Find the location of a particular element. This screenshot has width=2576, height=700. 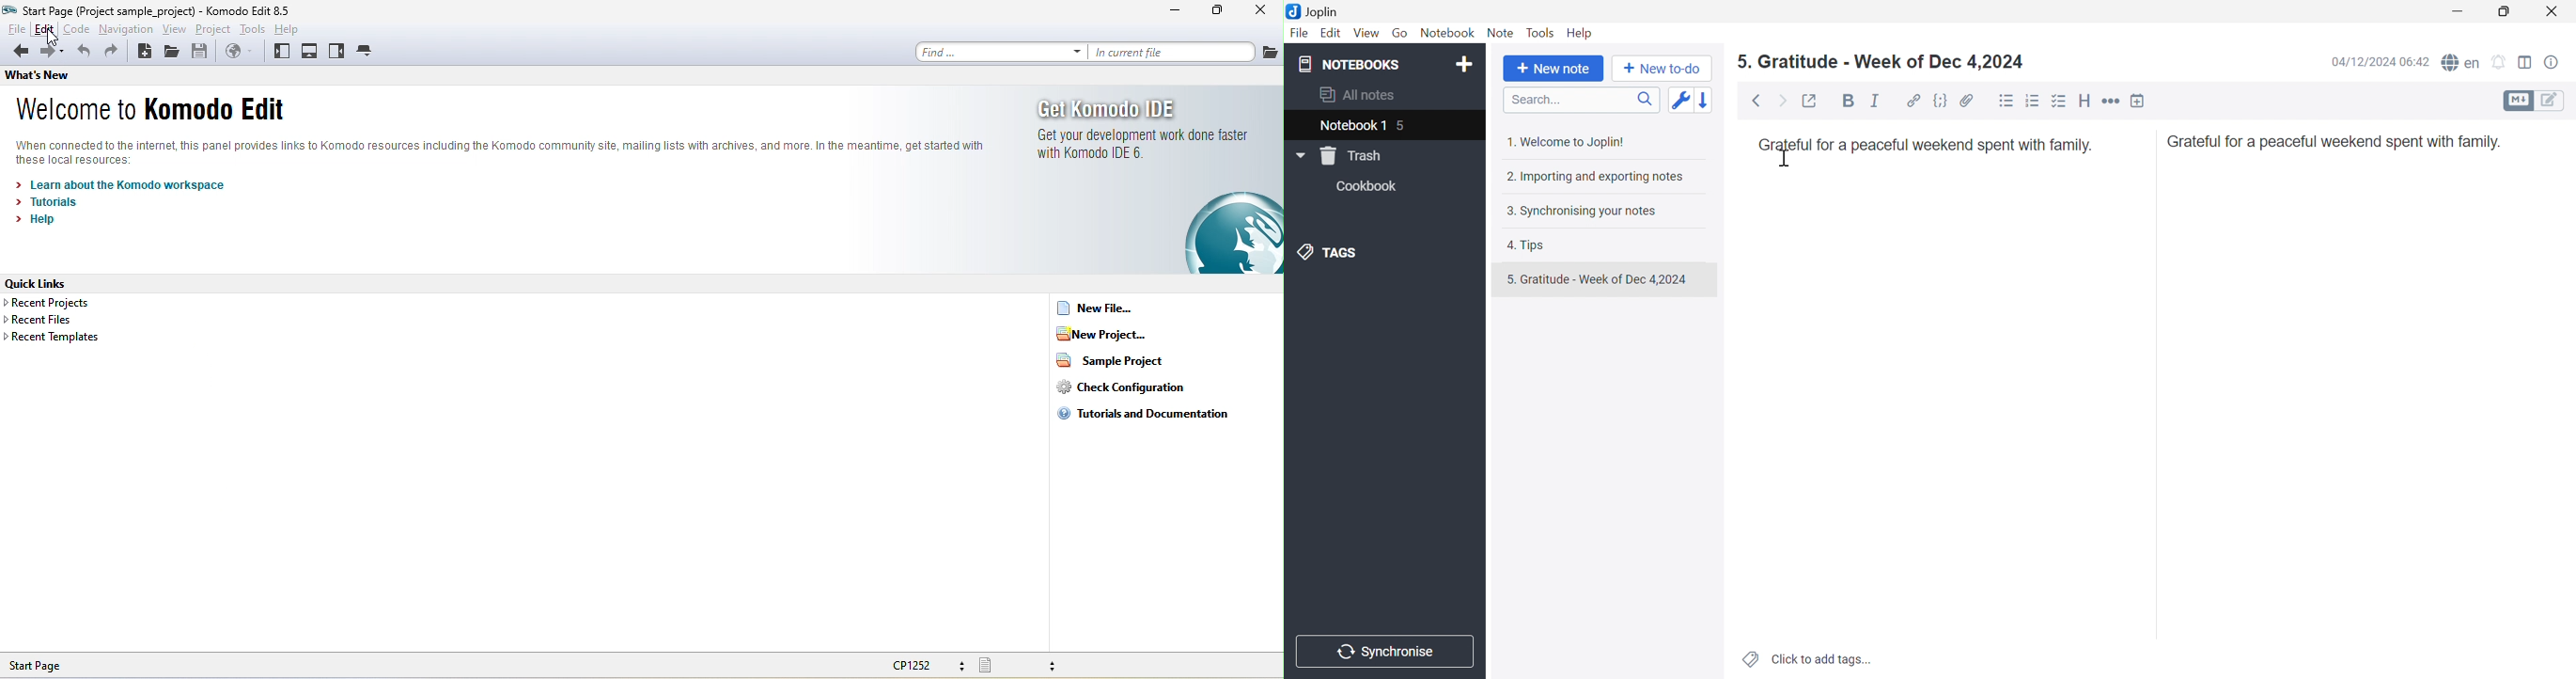

close is located at coordinates (1266, 11).